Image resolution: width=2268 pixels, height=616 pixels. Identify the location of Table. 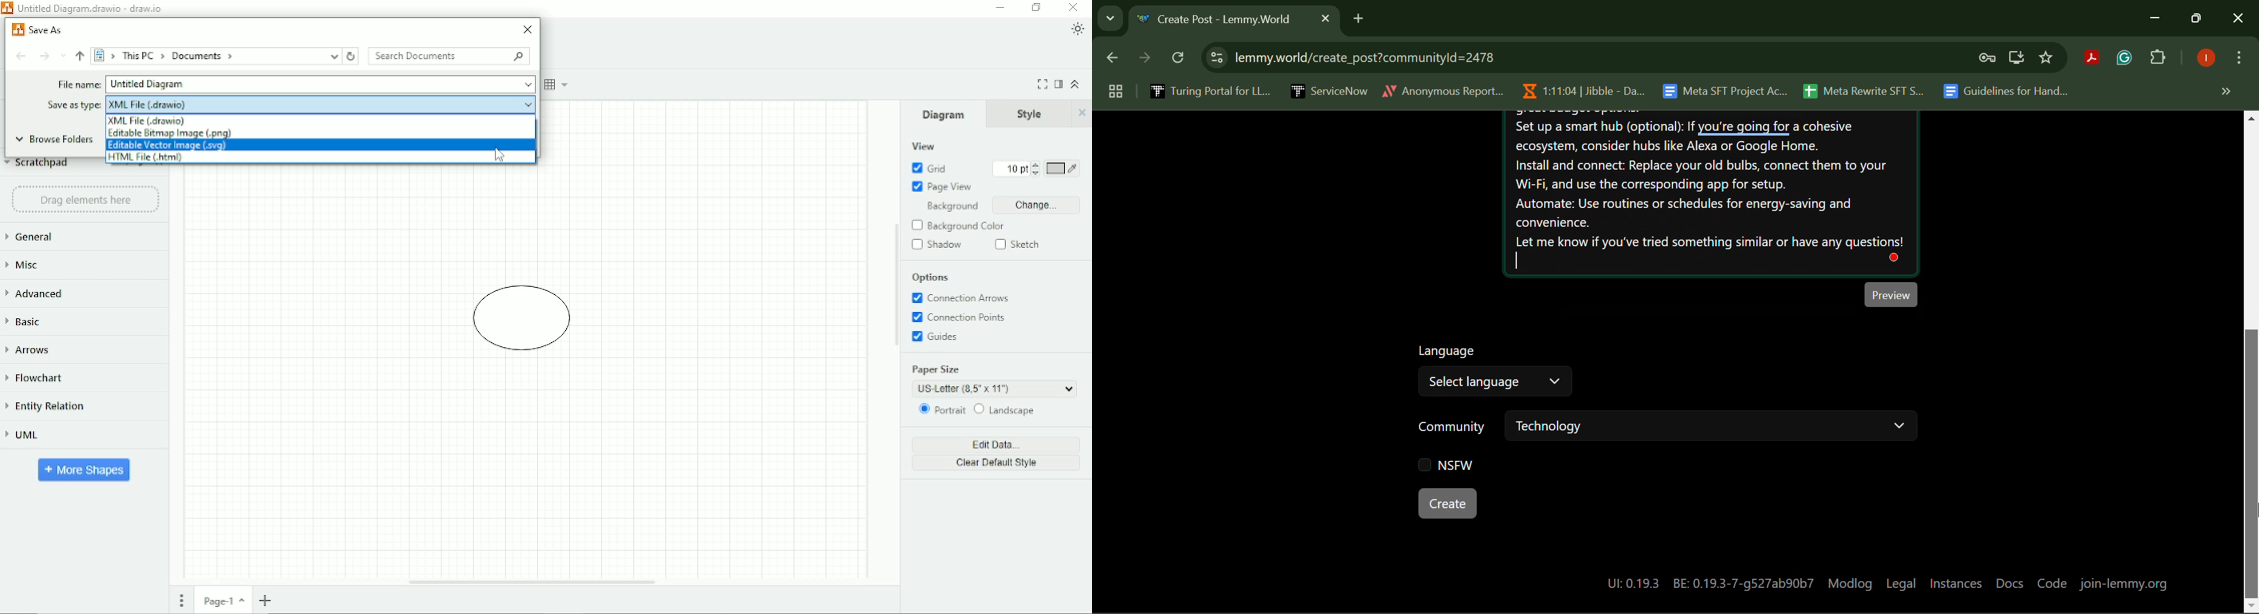
(558, 85).